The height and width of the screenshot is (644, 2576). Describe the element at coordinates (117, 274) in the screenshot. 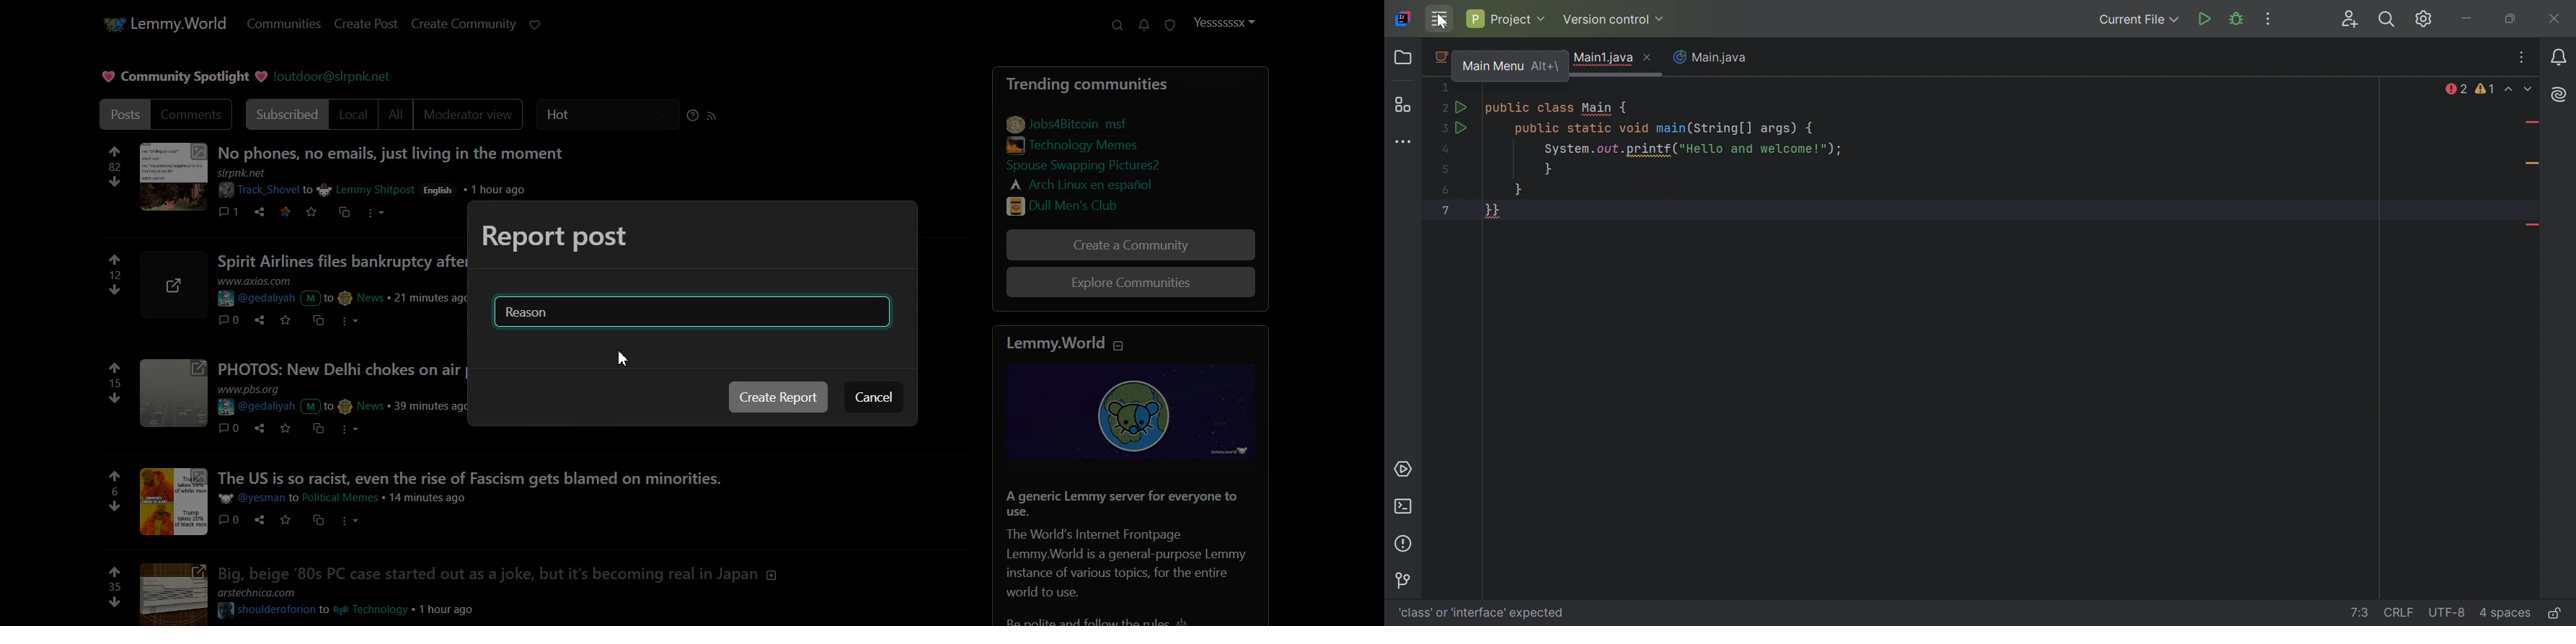

I see `numbers` at that location.